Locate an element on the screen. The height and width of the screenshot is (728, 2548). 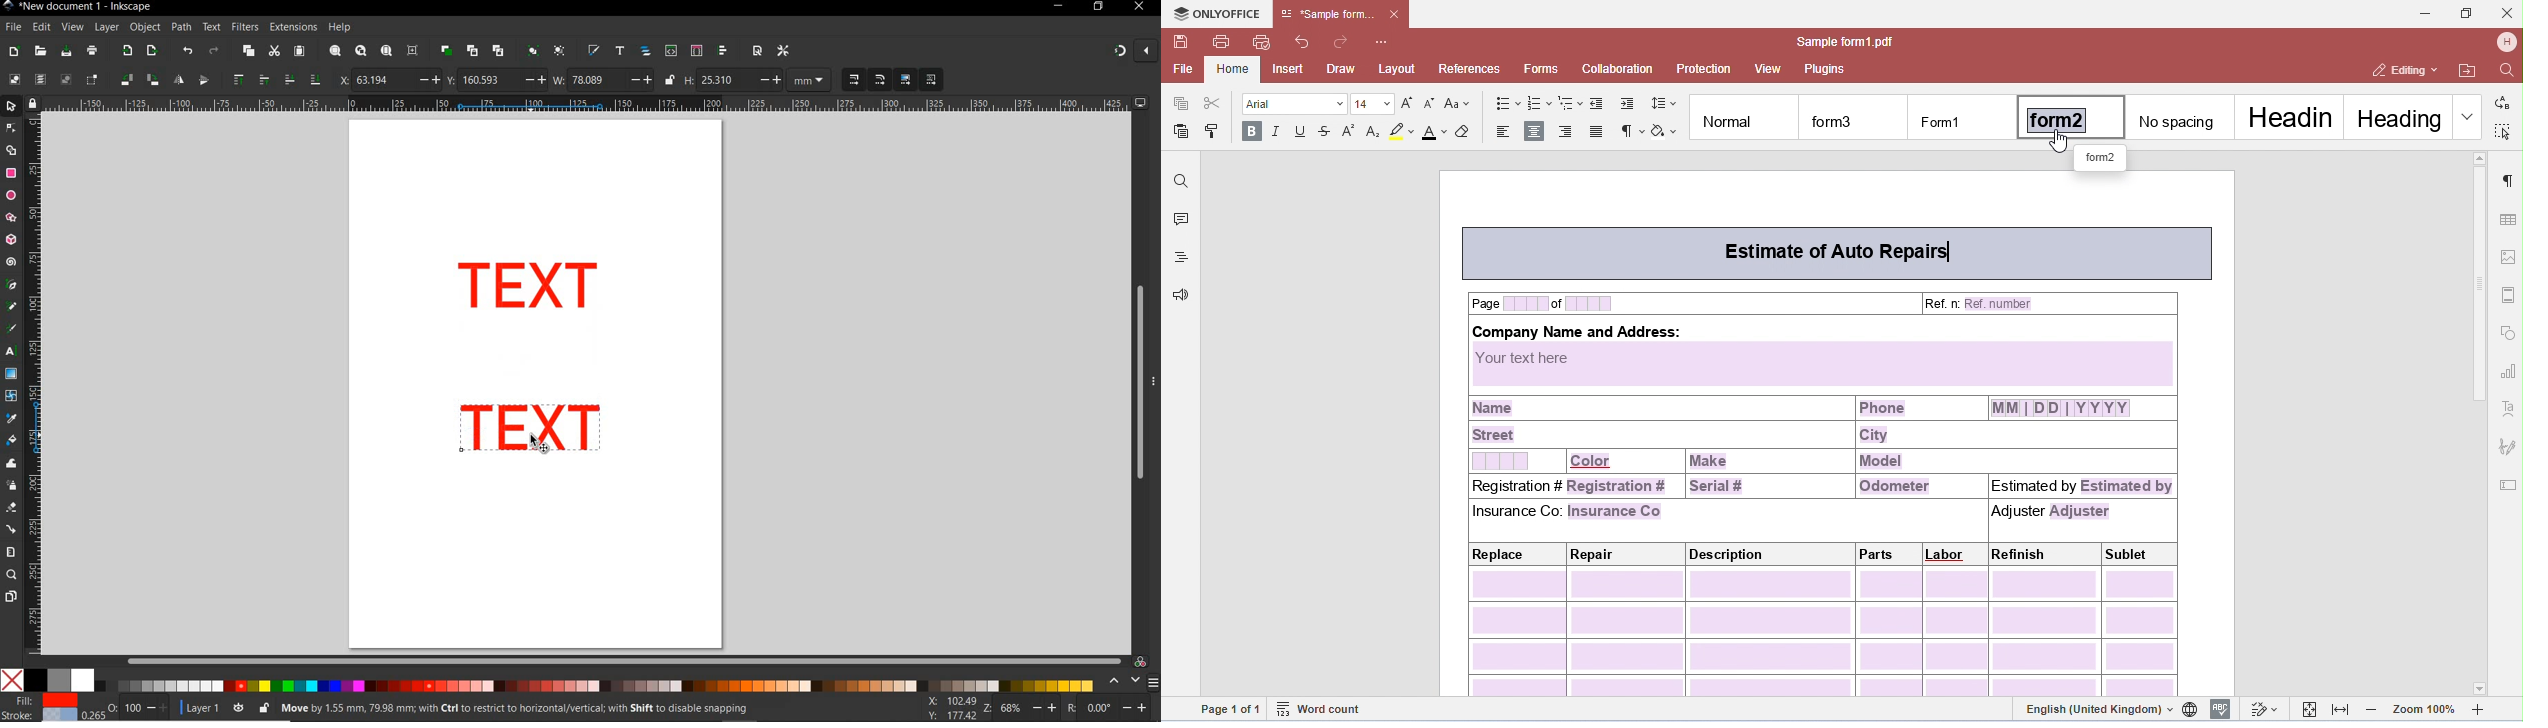
lock/unlock current layer is located at coordinates (263, 707).